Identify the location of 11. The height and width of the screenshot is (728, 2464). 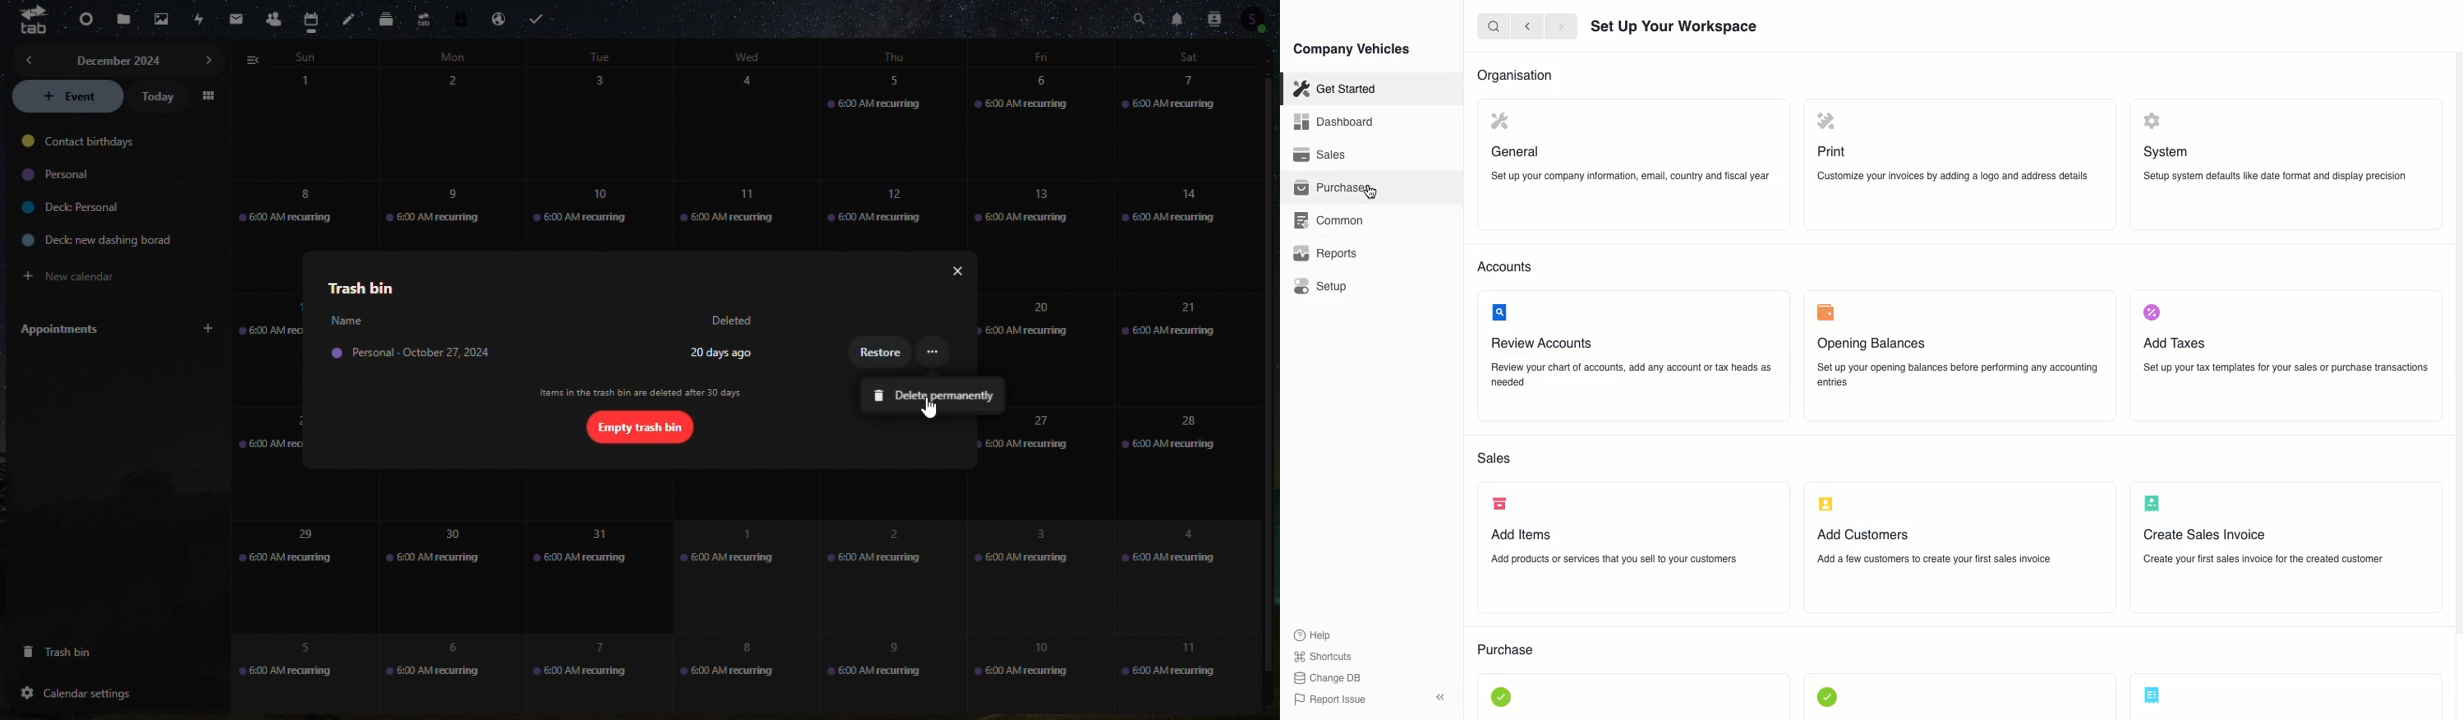
(1168, 662).